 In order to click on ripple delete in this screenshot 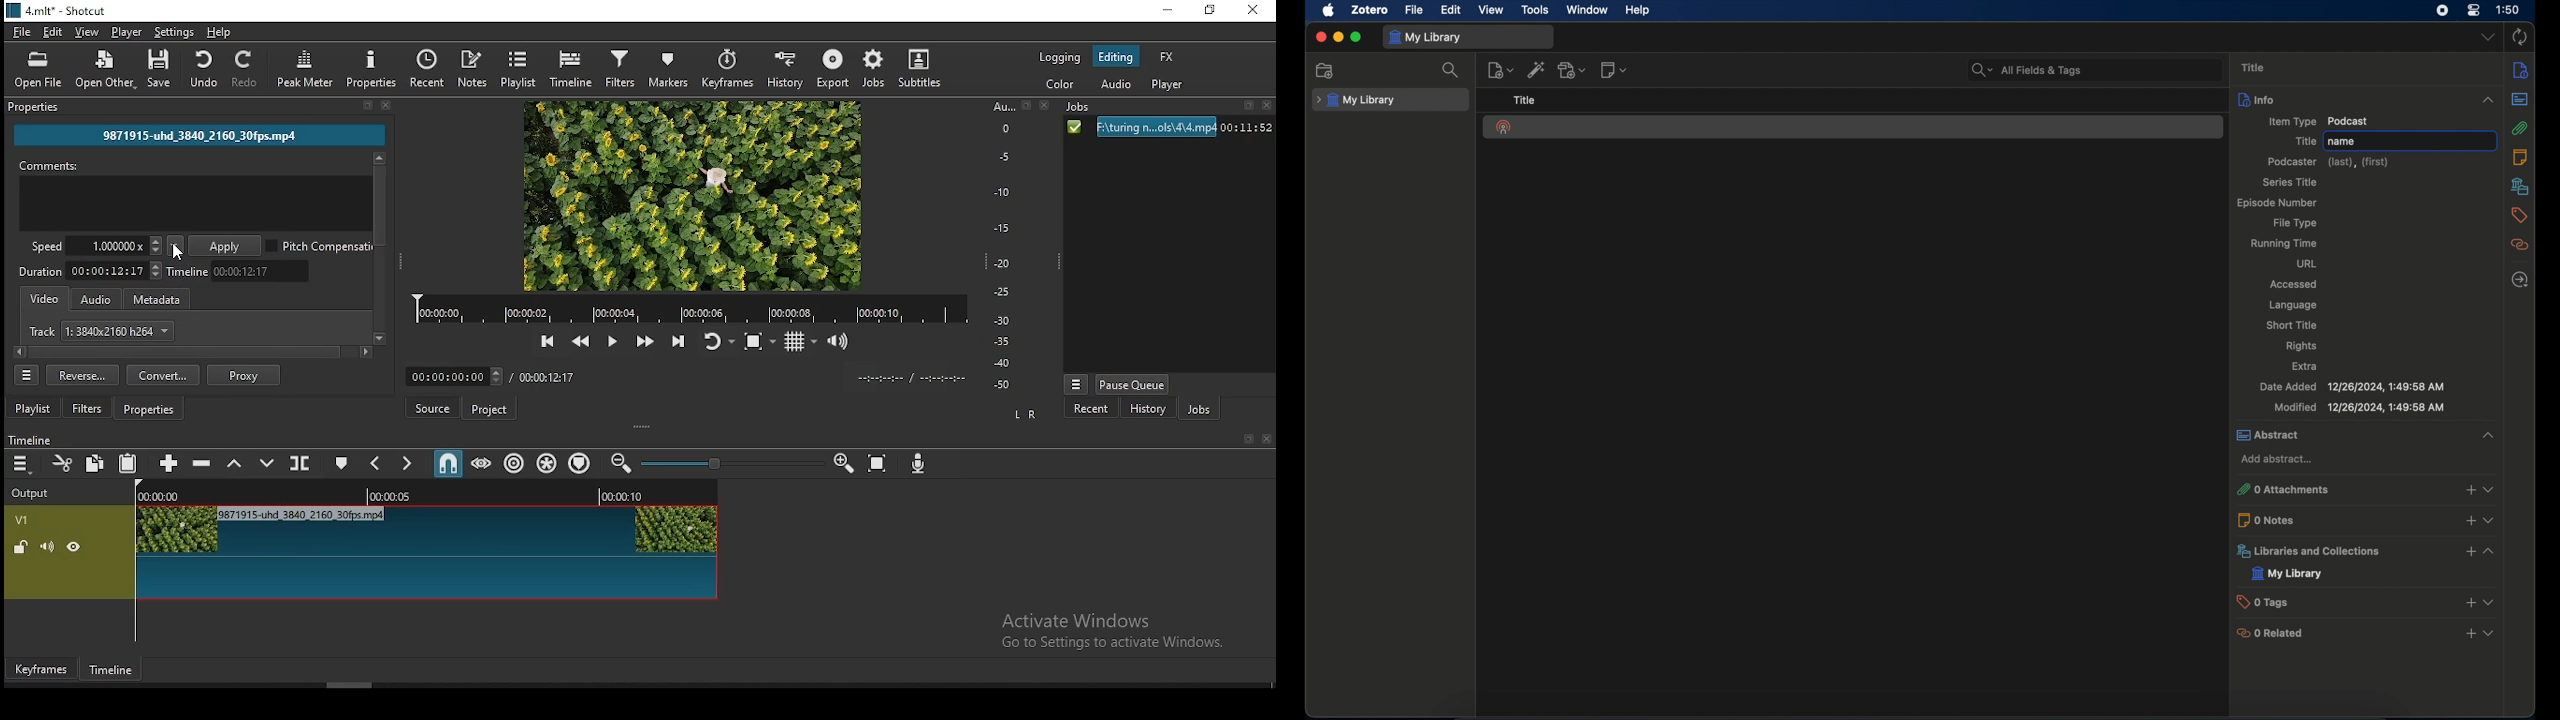, I will do `click(203, 462)`.